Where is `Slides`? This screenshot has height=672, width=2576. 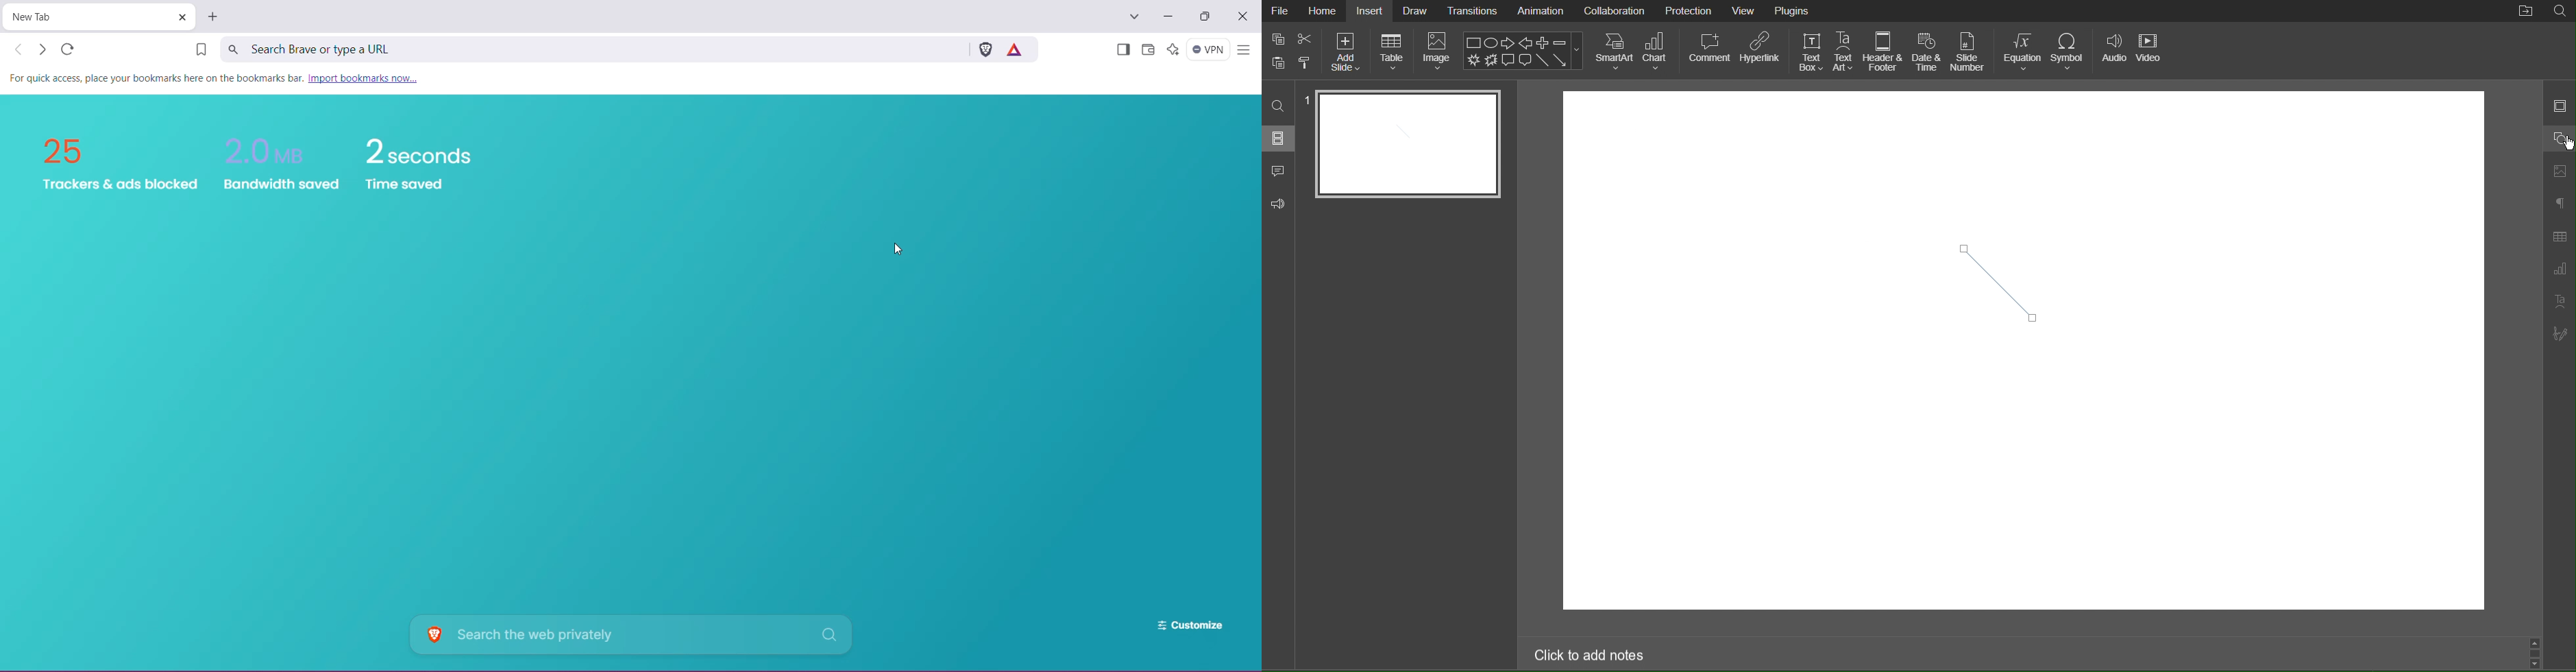
Slides is located at coordinates (1279, 138).